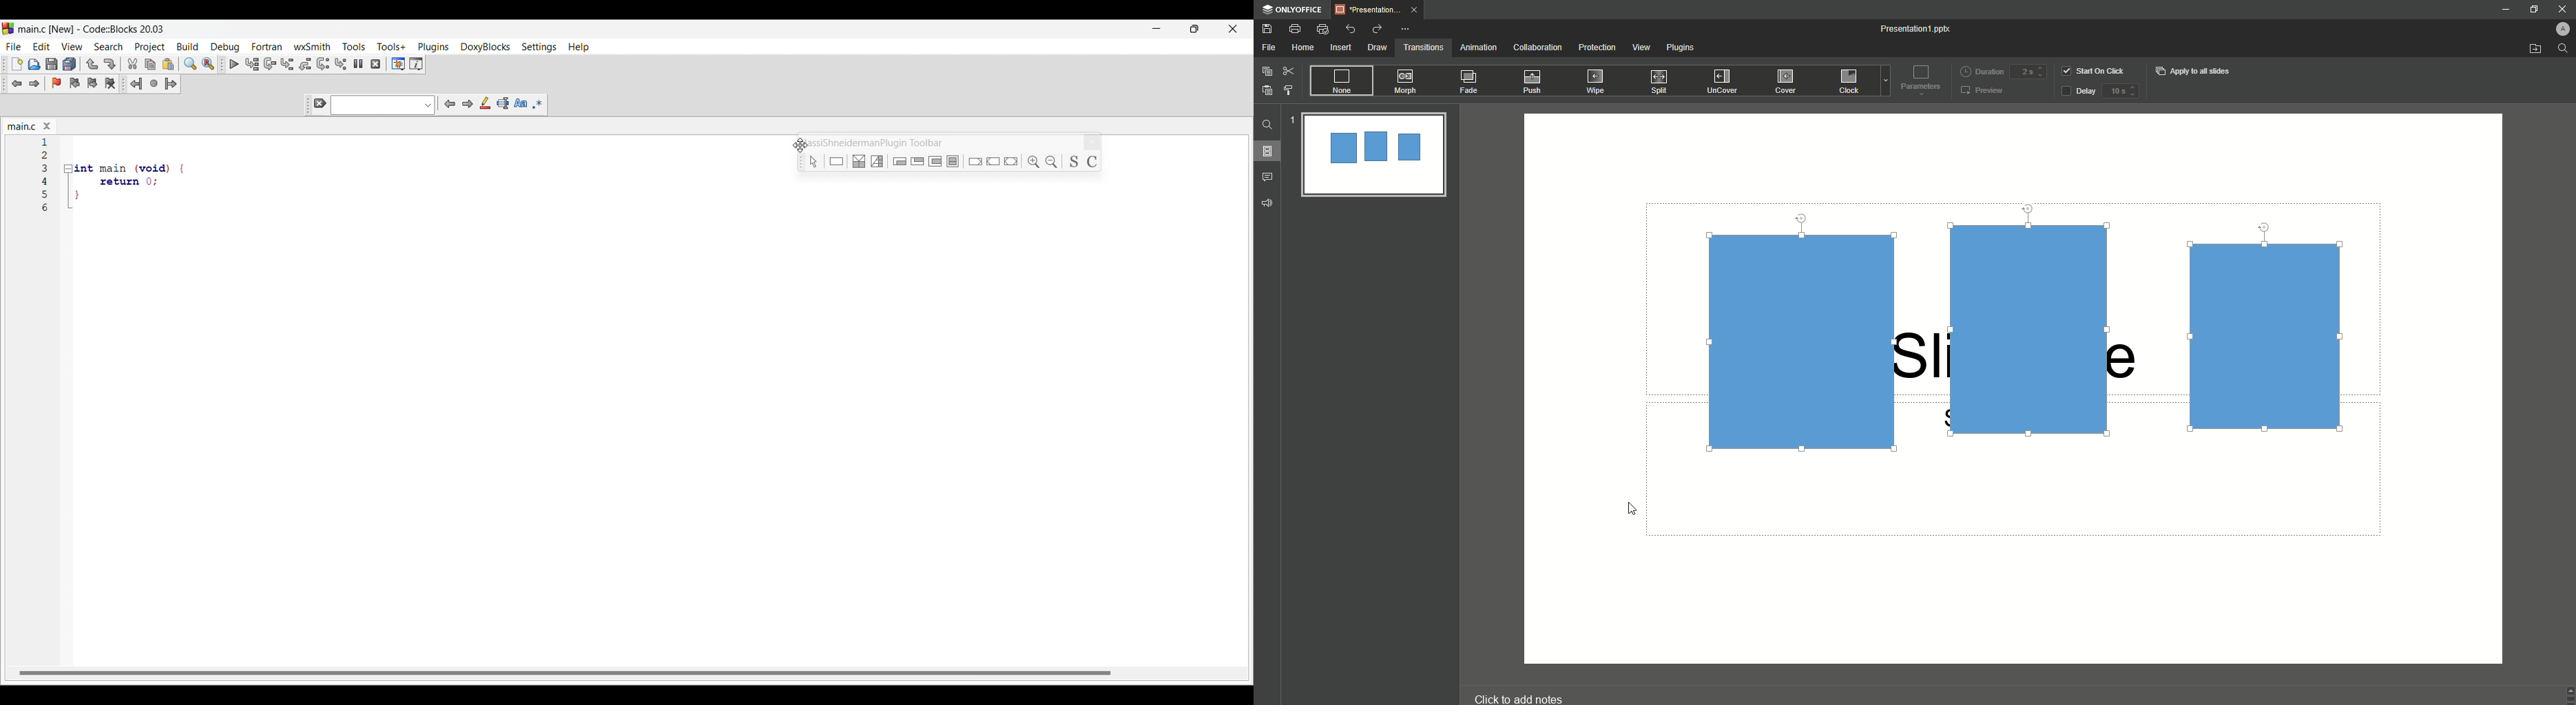 The height and width of the screenshot is (728, 2576). What do you see at coordinates (136, 84) in the screenshot?
I see `Jump back ` at bounding box center [136, 84].